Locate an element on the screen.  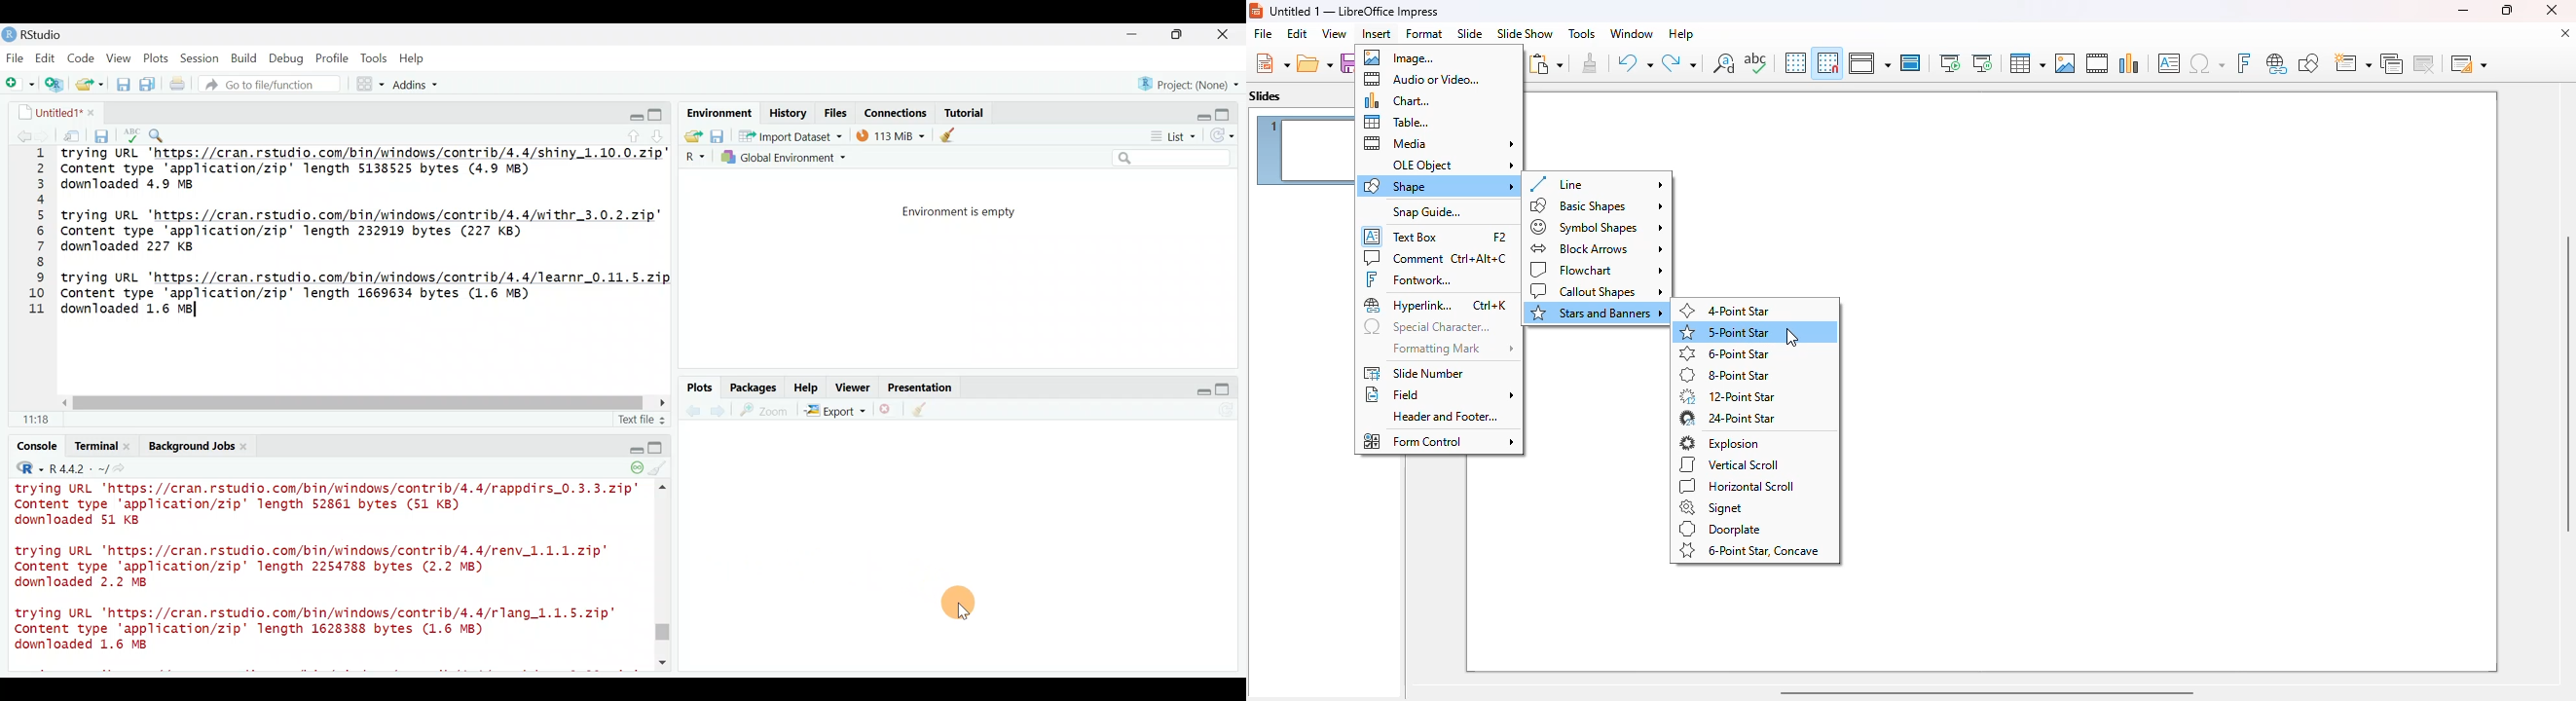
callout shapes is located at coordinates (1598, 292).